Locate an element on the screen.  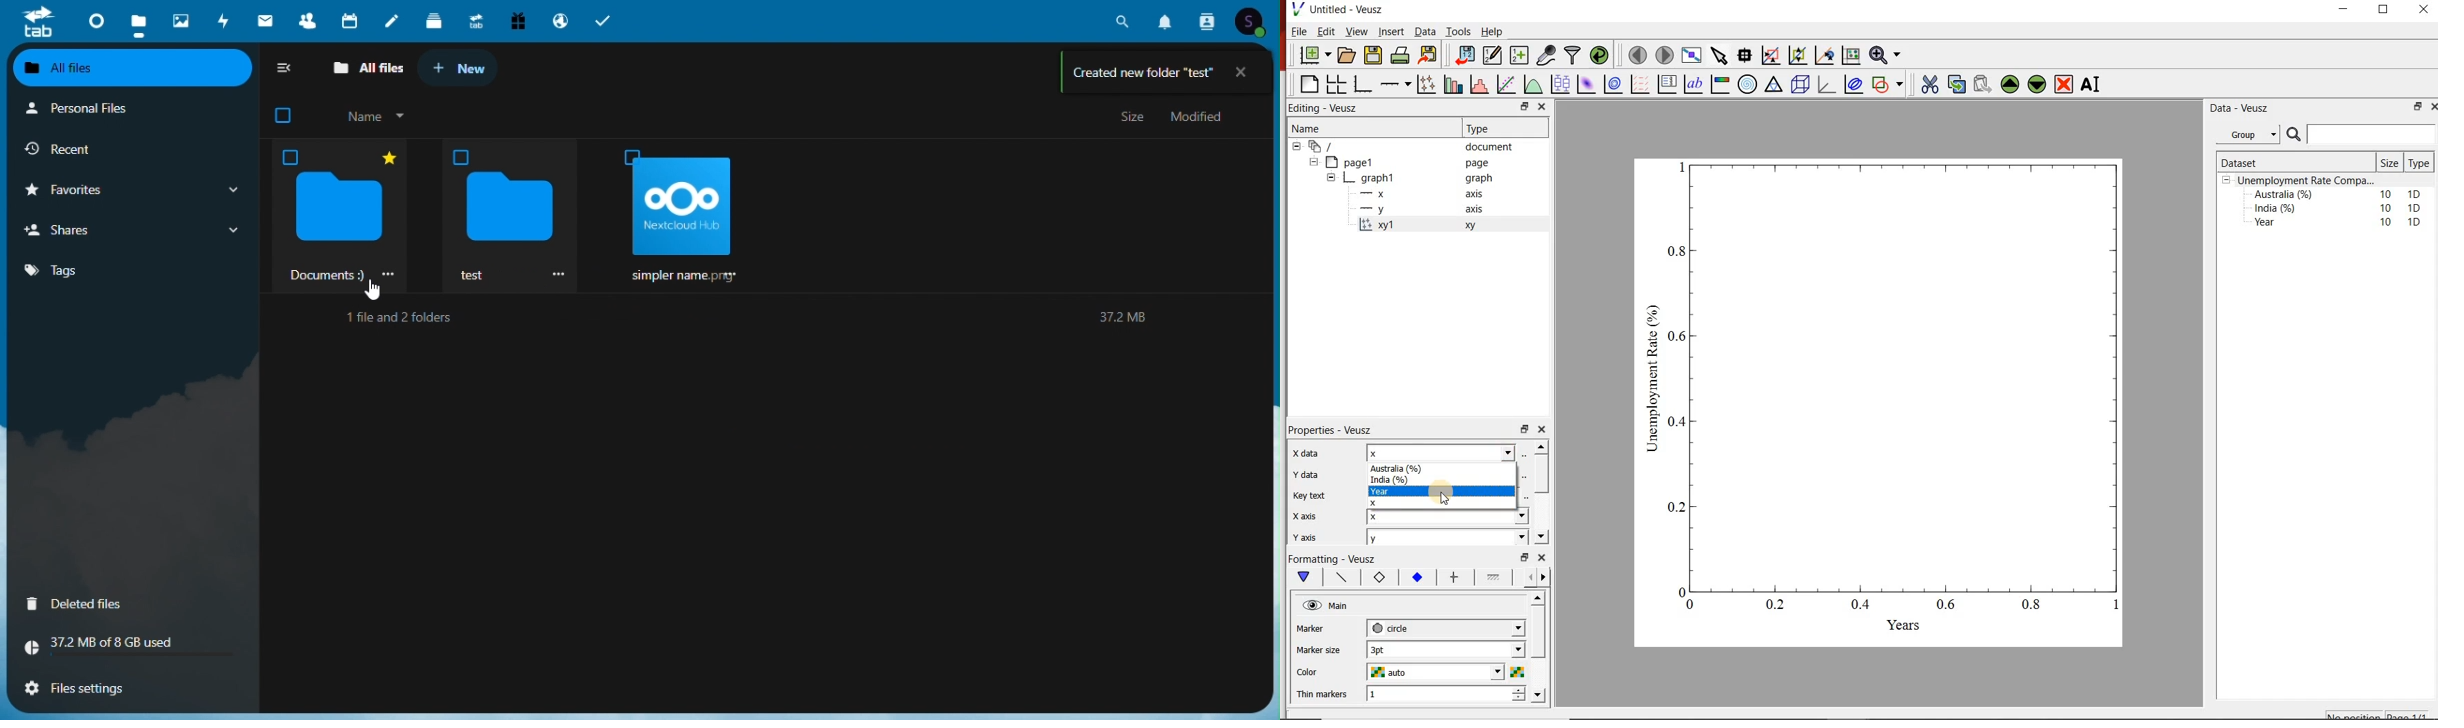
marker border is located at coordinates (1379, 578).